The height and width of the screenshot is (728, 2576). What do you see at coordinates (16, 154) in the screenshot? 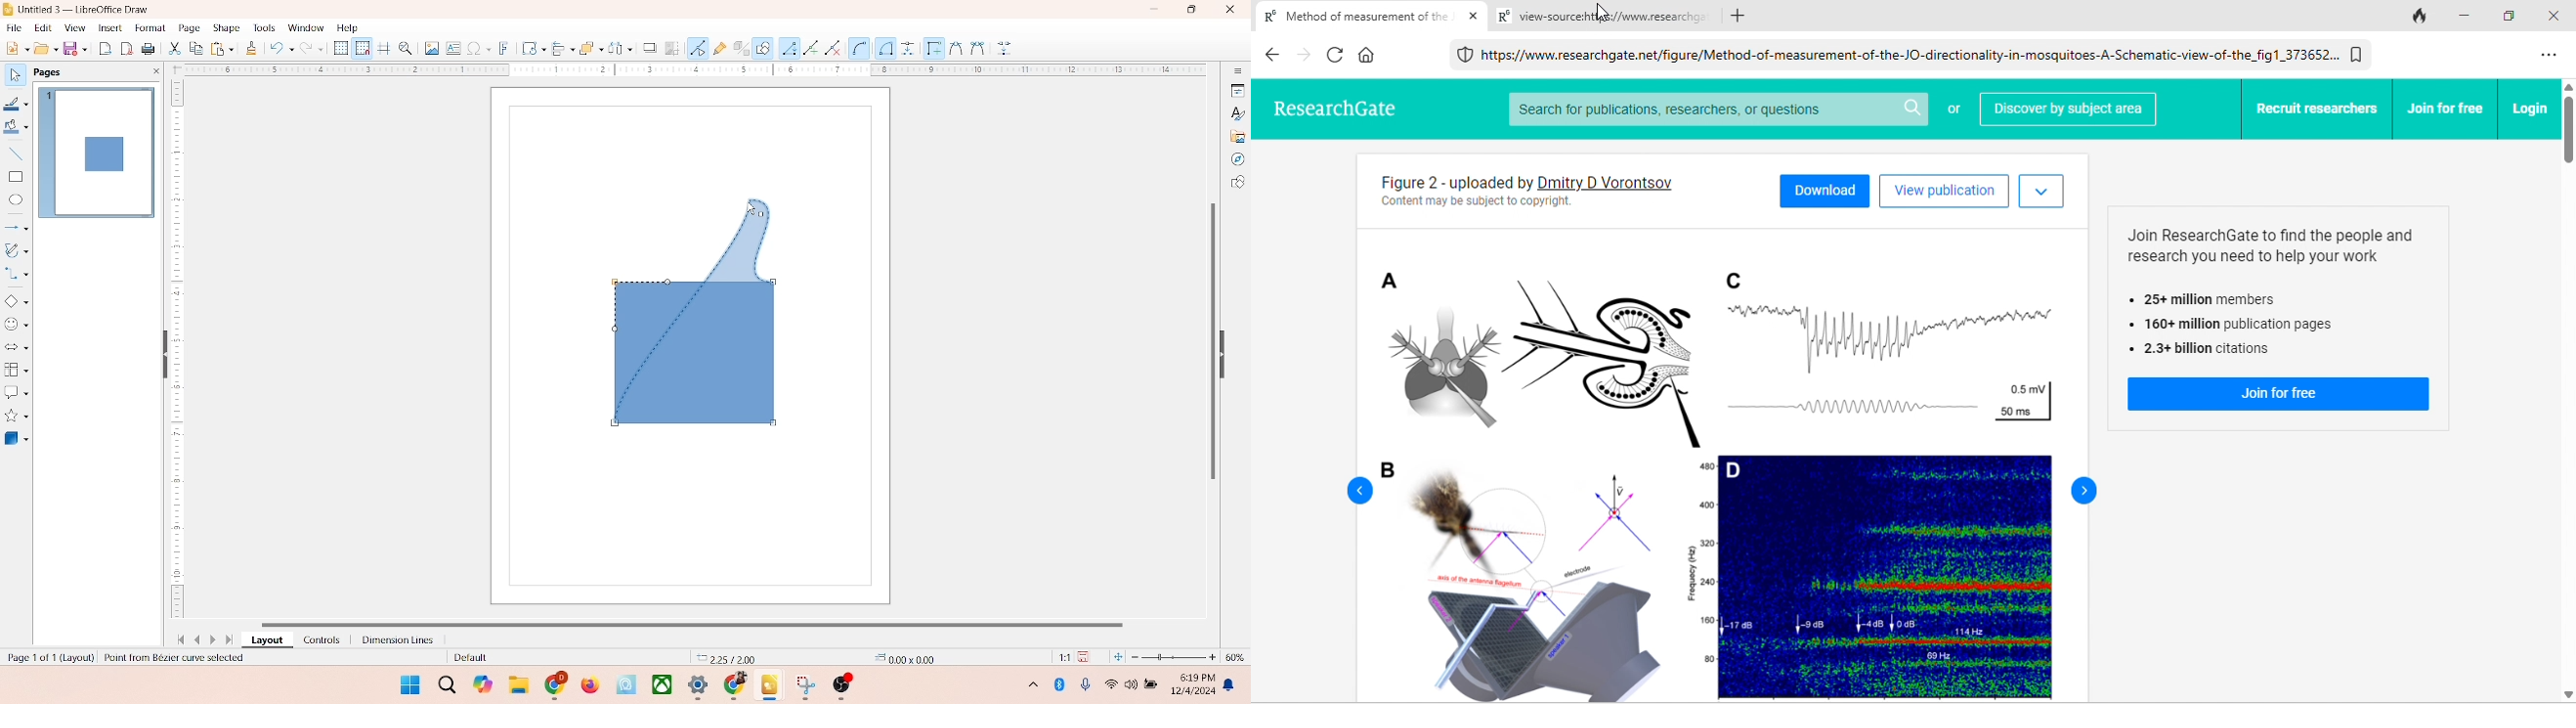
I see `insert line` at bounding box center [16, 154].